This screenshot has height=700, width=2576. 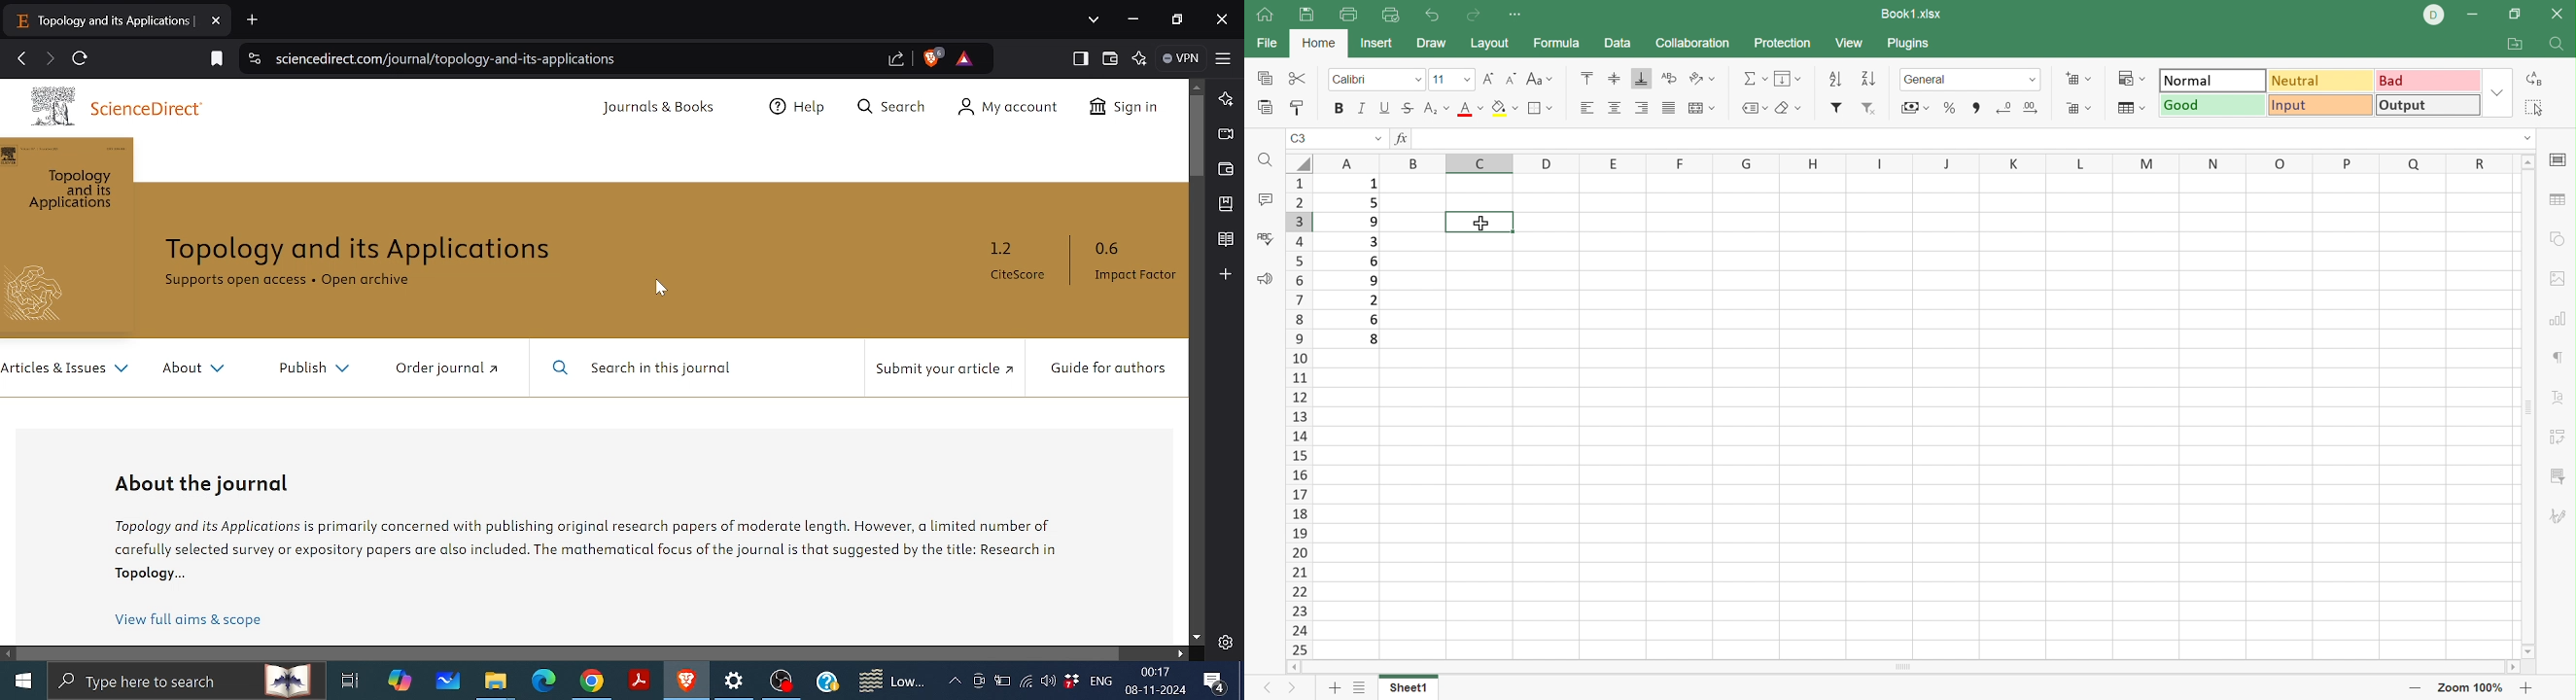 What do you see at coordinates (2558, 200) in the screenshot?
I see `Table settings` at bounding box center [2558, 200].